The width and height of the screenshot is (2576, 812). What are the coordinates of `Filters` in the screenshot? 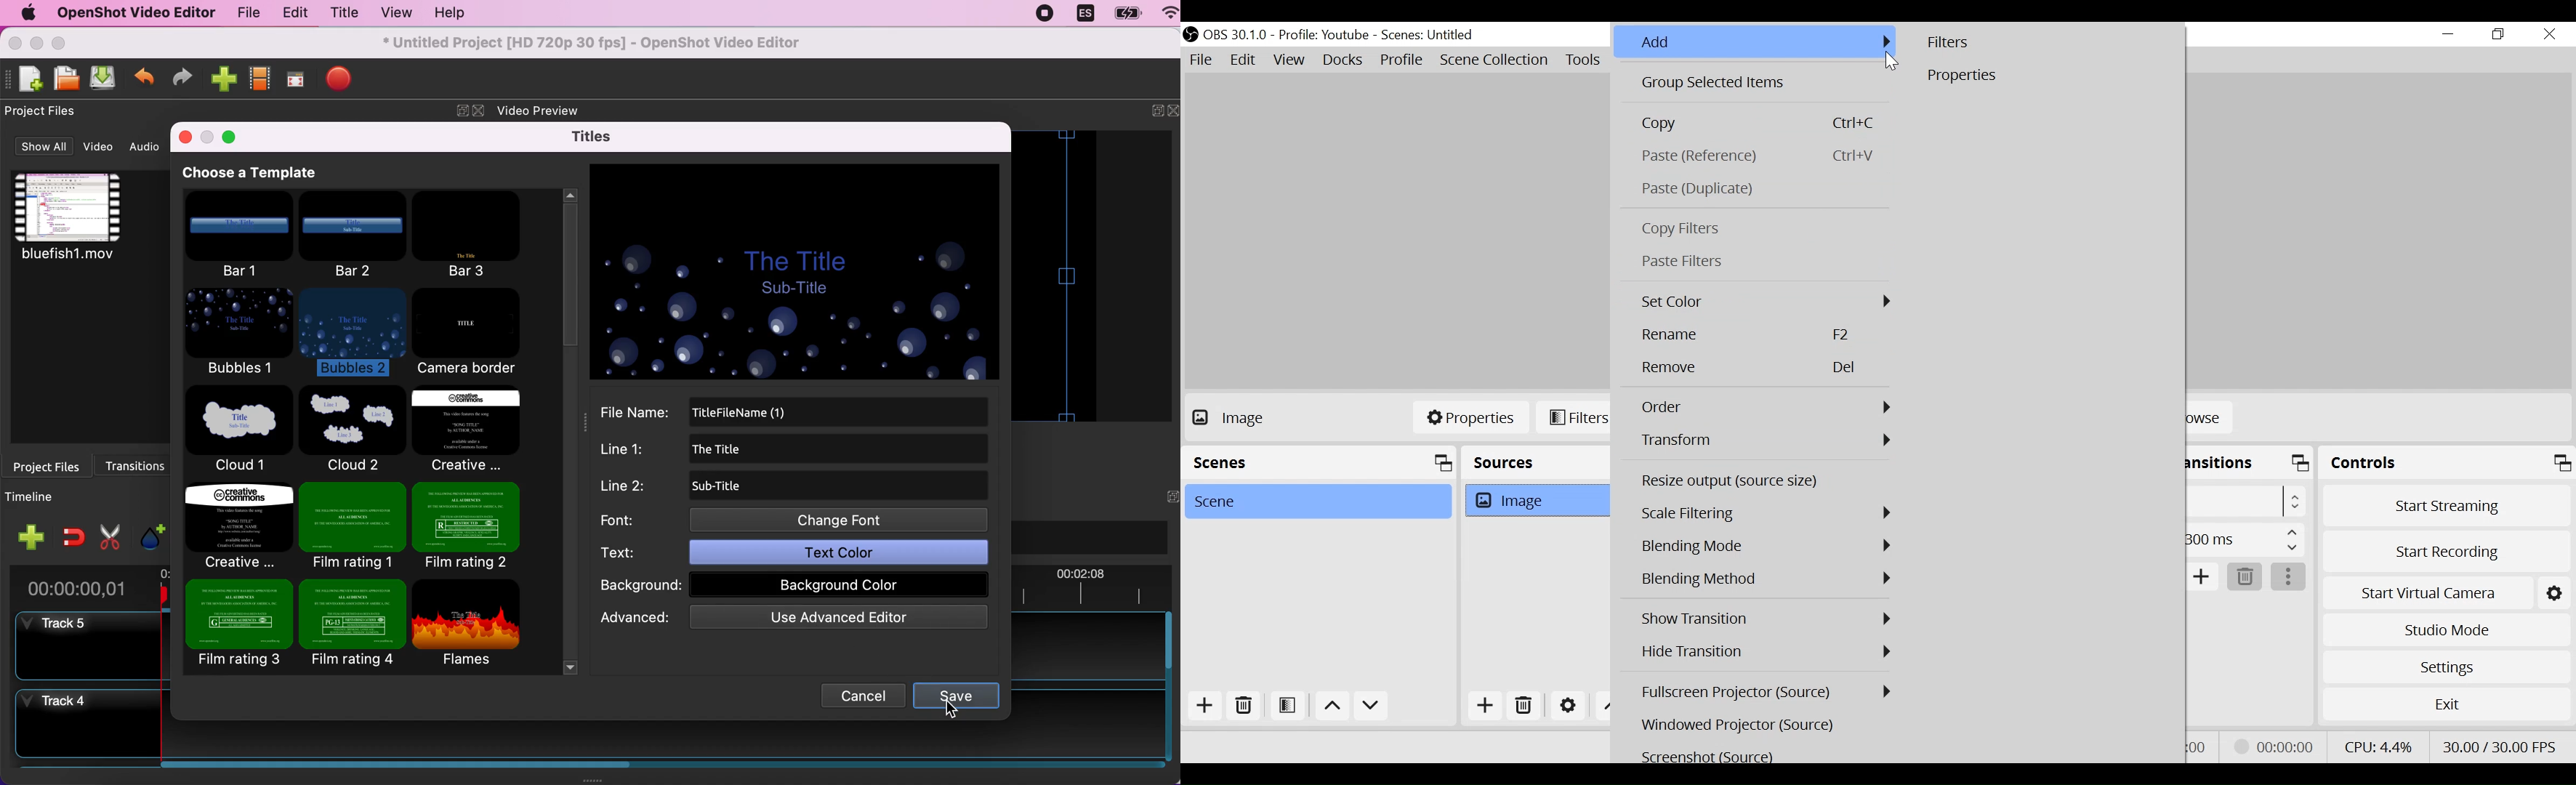 It's located at (2045, 43).